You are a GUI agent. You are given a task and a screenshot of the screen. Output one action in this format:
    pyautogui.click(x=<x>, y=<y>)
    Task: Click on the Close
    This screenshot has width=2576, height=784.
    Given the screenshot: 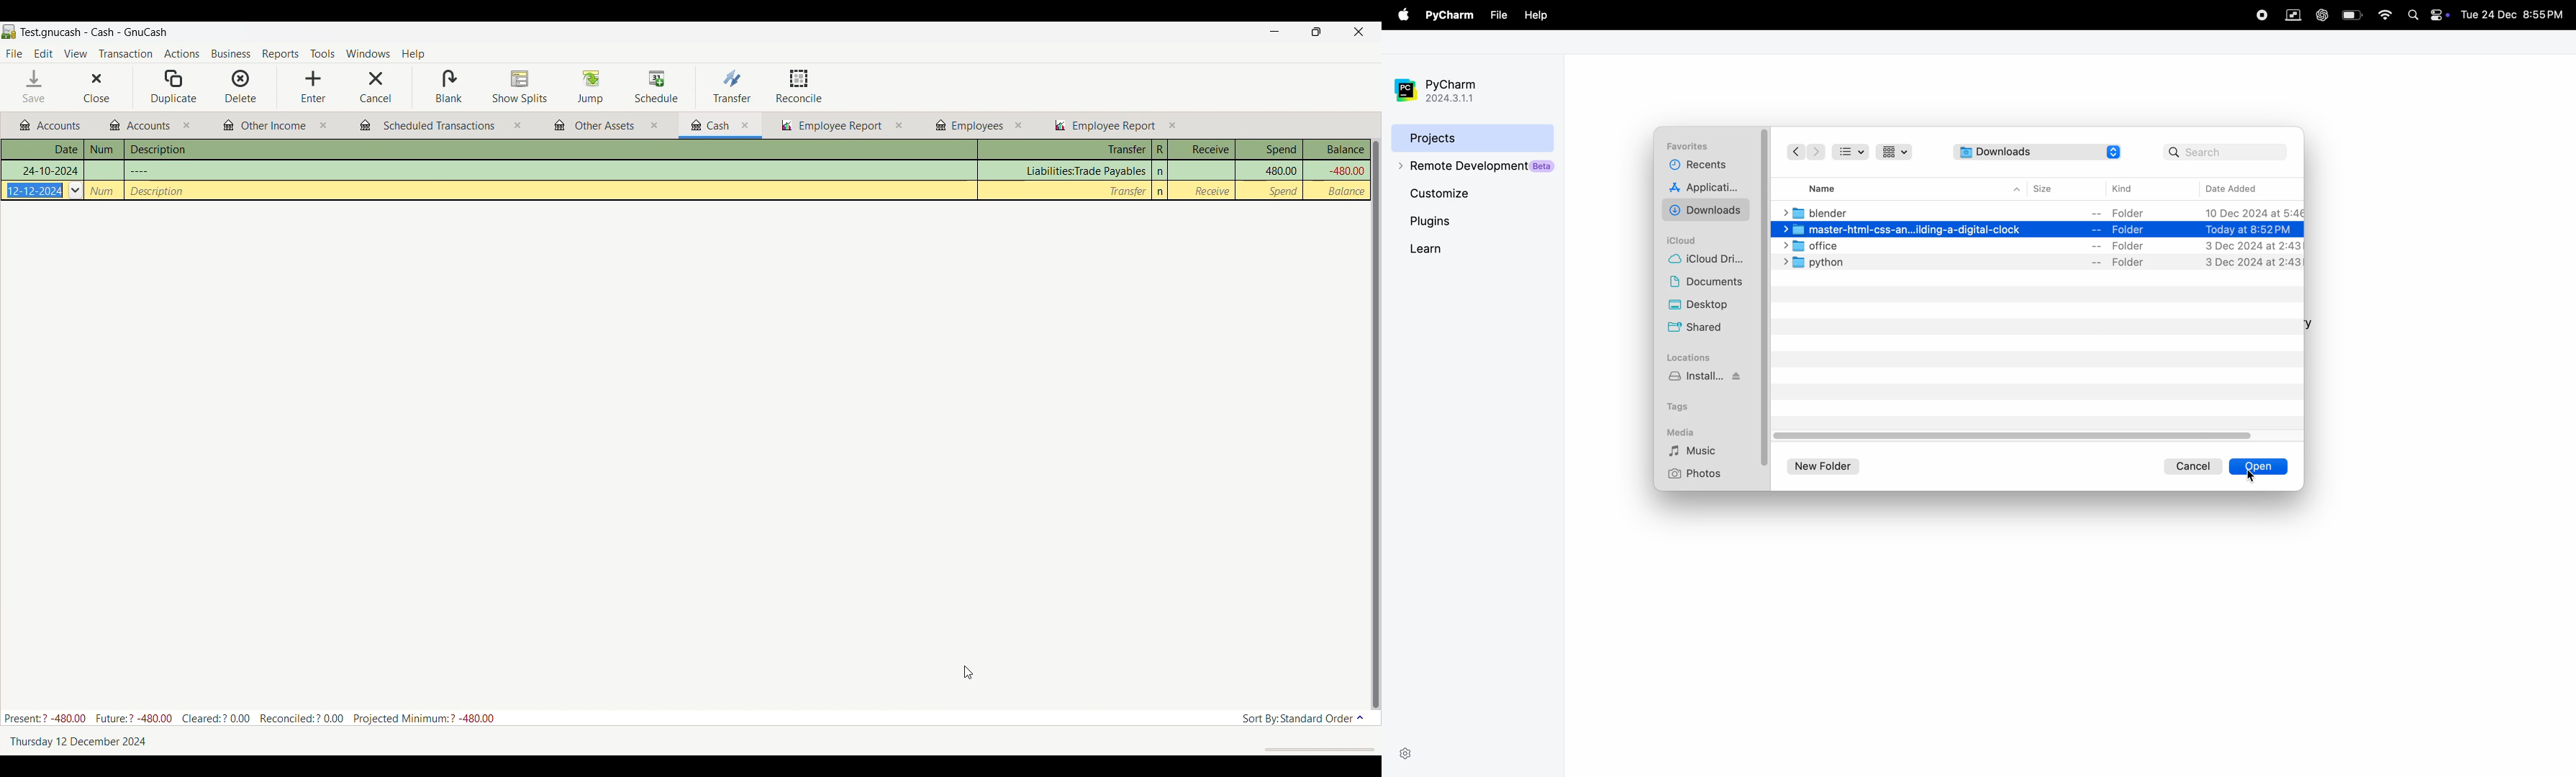 What is the action you would take?
    pyautogui.click(x=96, y=87)
    